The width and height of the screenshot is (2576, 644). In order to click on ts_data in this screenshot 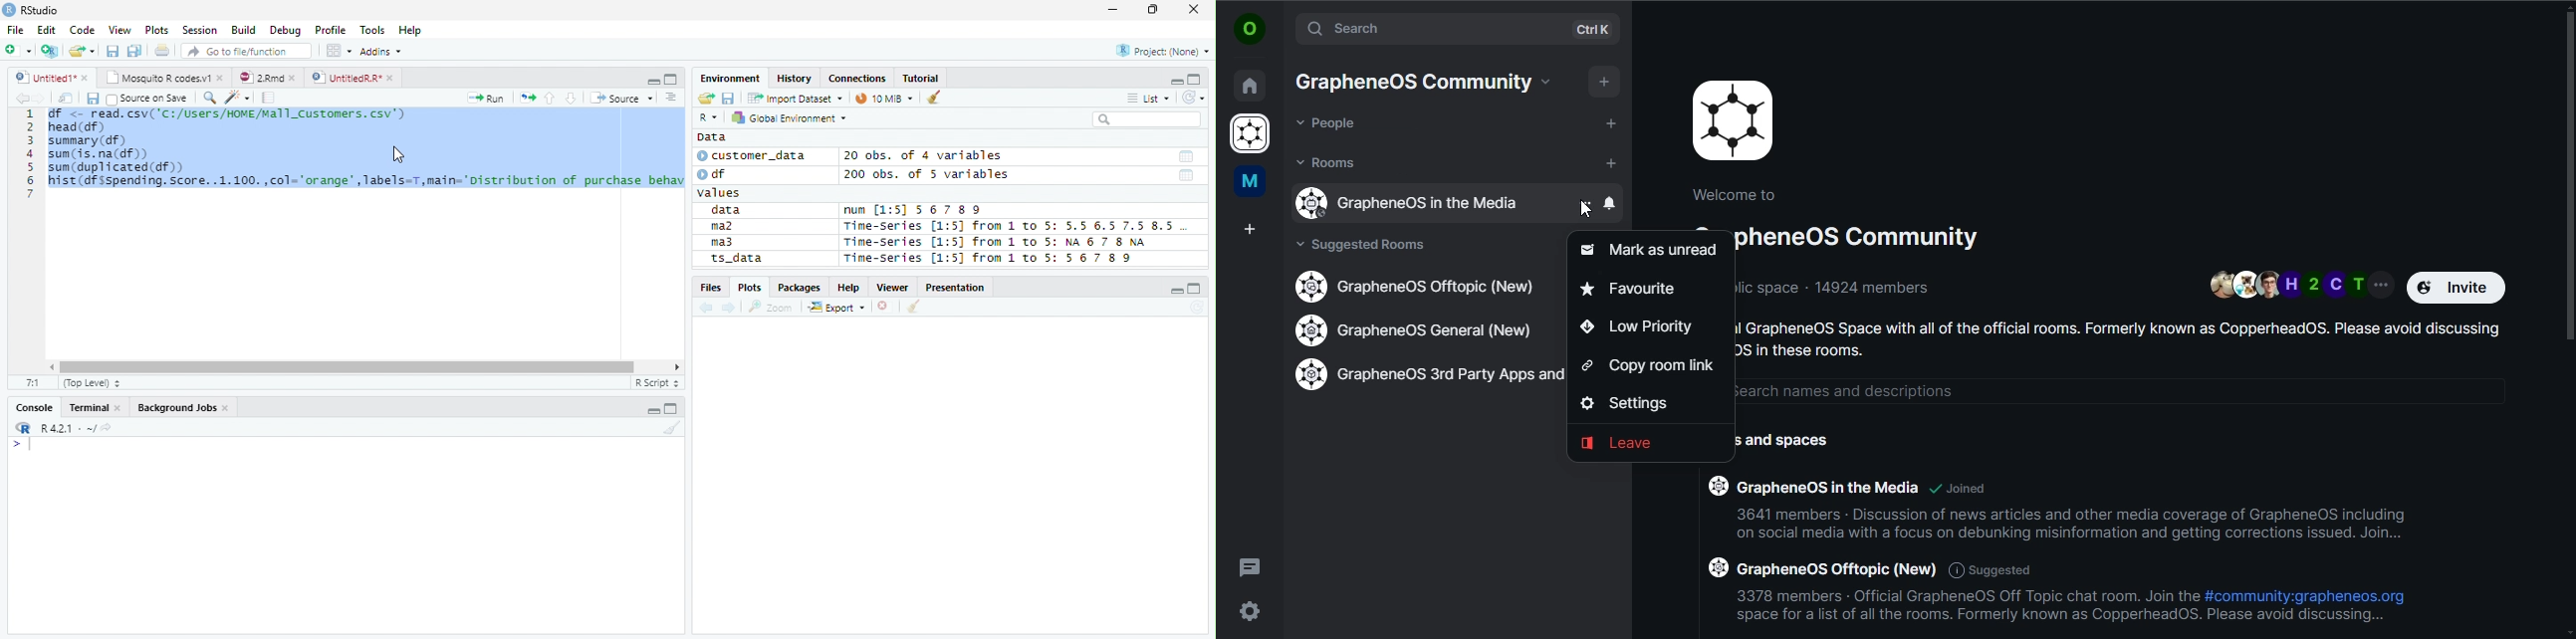, I will do `click(761, 261)`.